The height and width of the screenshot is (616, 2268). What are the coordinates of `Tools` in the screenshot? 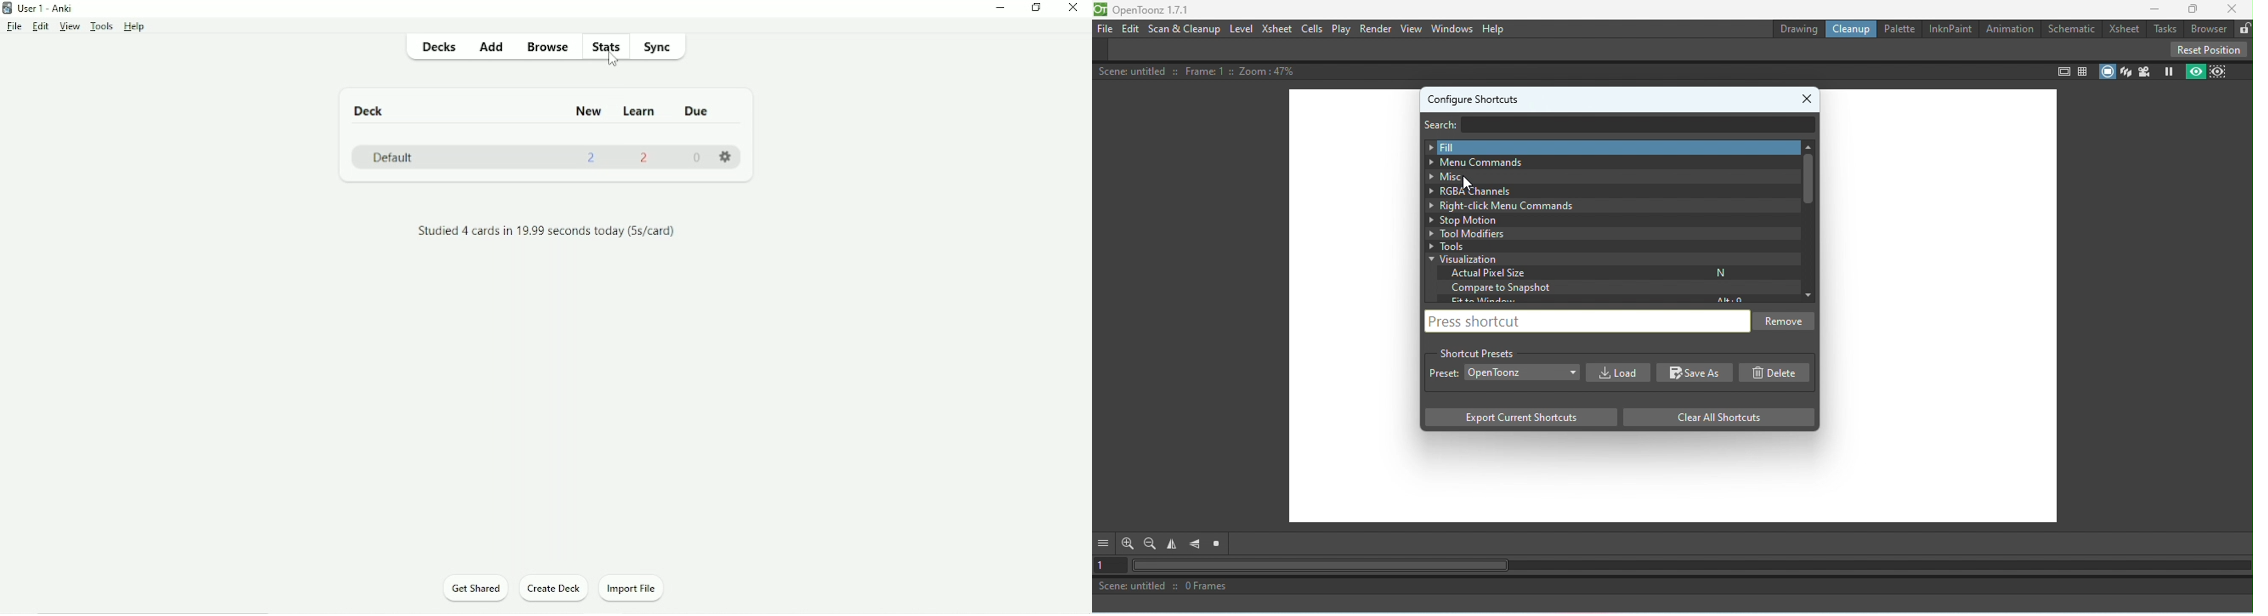 It's located at (103, 27).